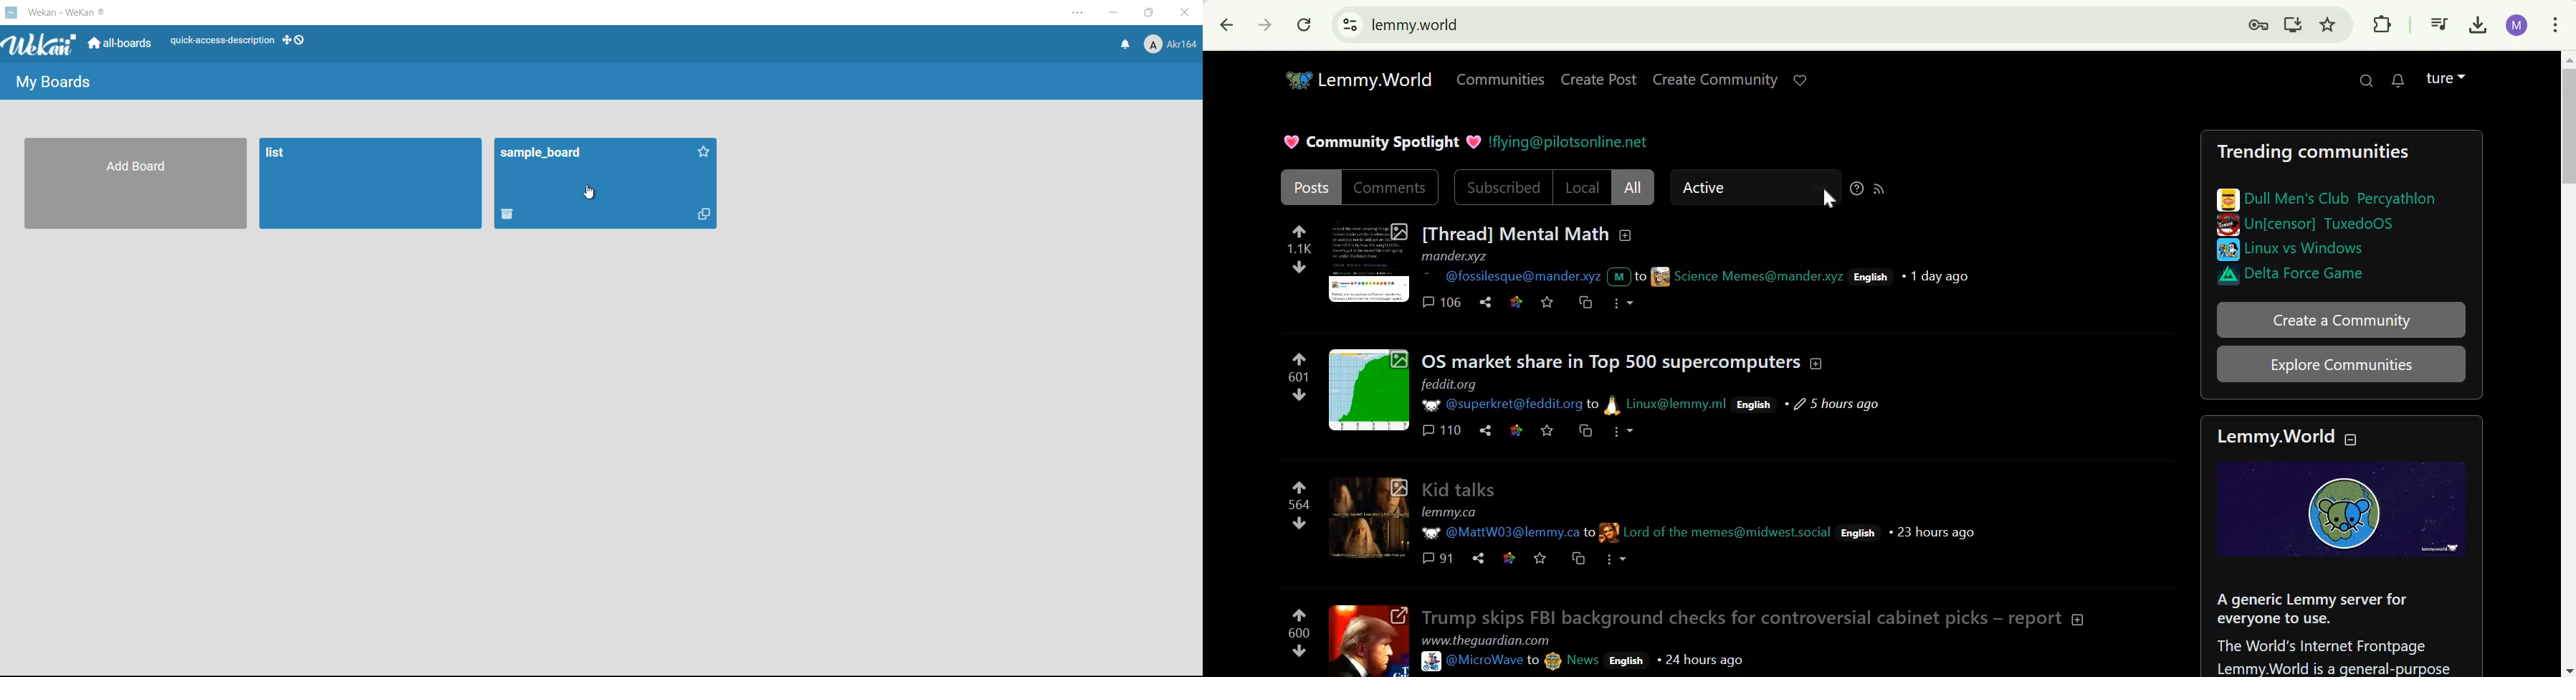 The width and height of the screenshot is (2576, 700). What do you see at coordinates (296, 39) in the screenshot?
I see `show-desktop-drag-handles` at bounding box center [296, 39].